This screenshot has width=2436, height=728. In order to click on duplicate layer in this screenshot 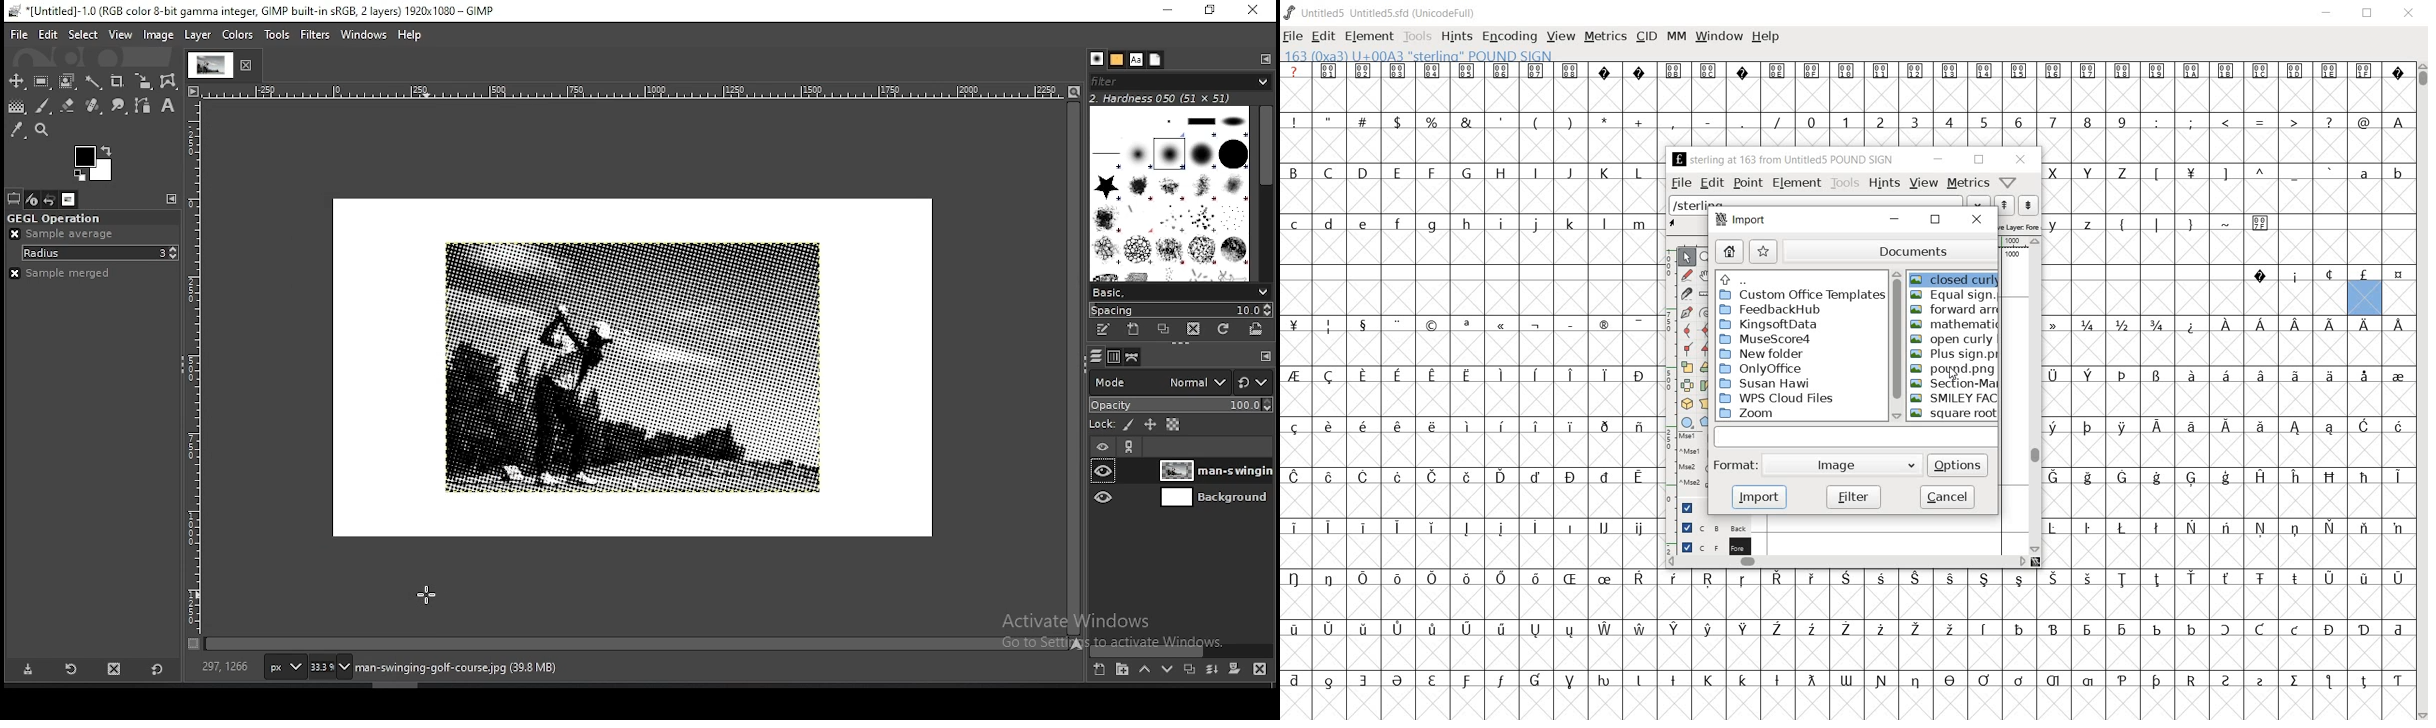, I will do `click(1190, 668)`.